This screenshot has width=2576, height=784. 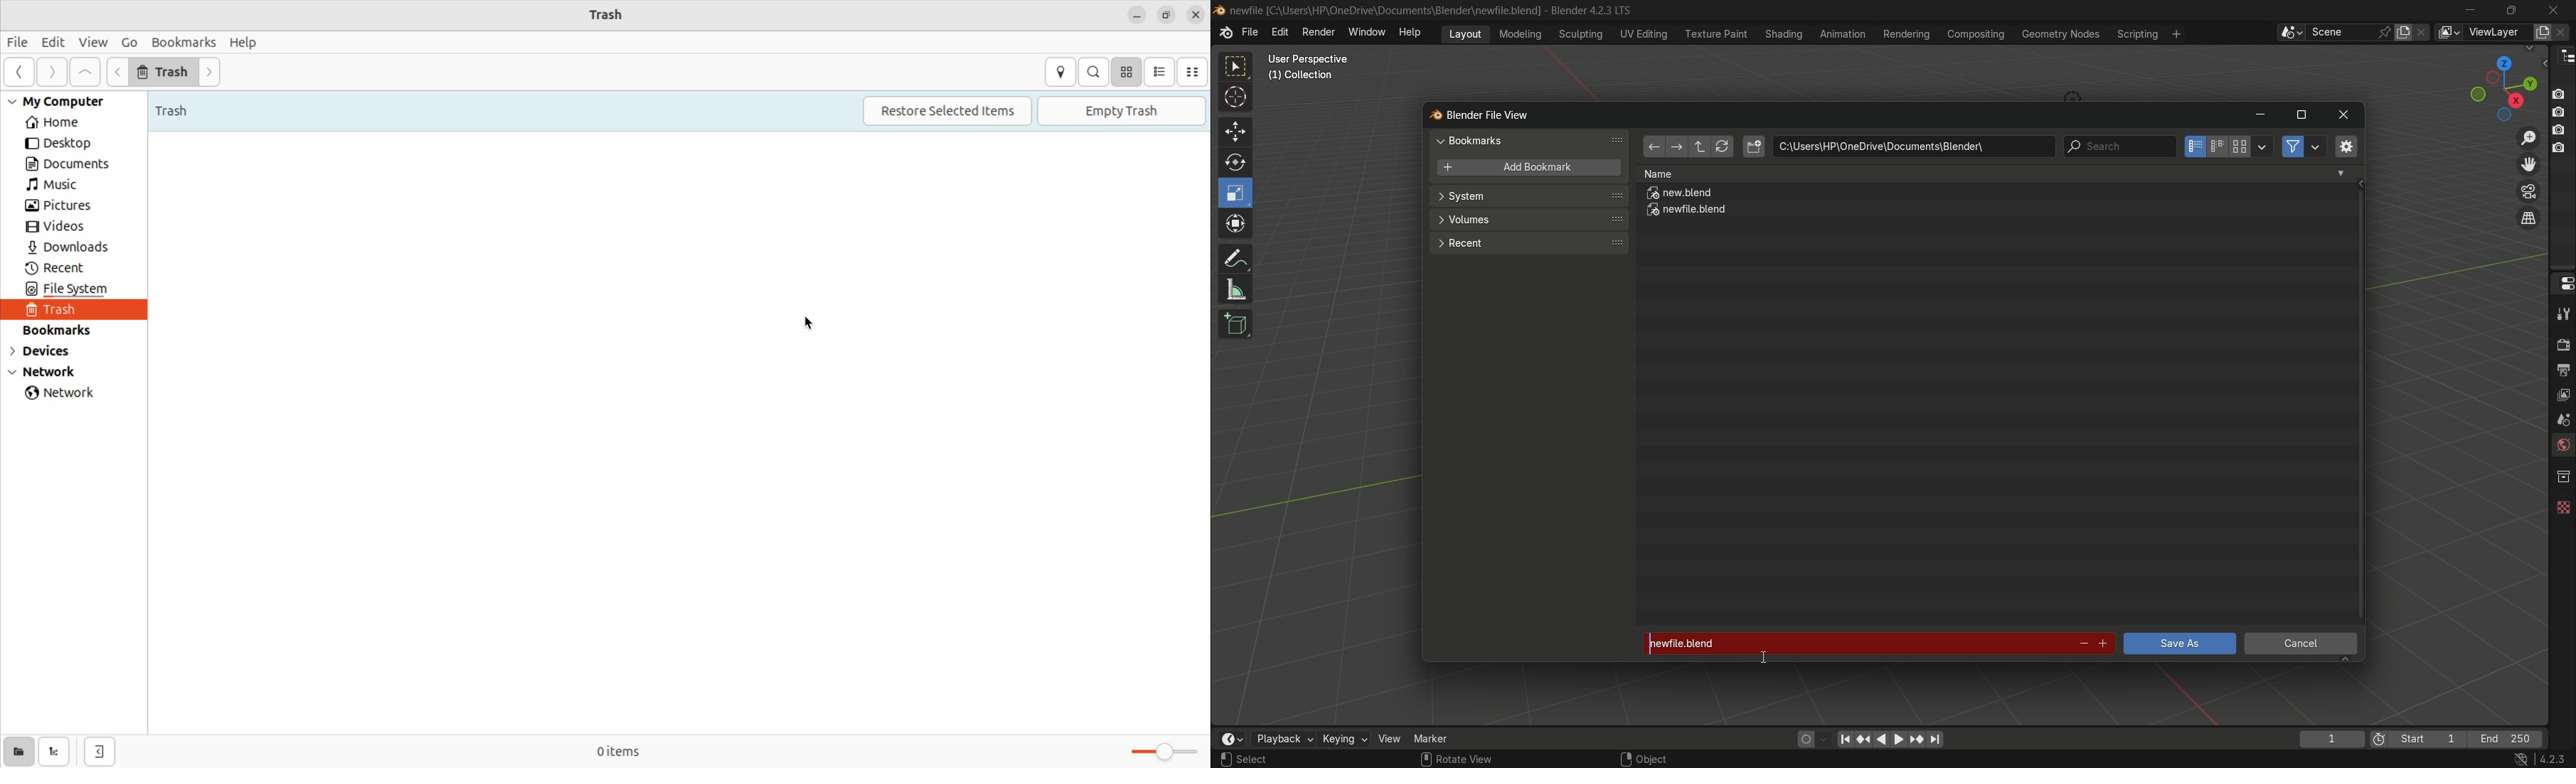 What do you see at coordinates (62, 206) in the screenshot?
I see `pictures` at bounding box center [62, 206].